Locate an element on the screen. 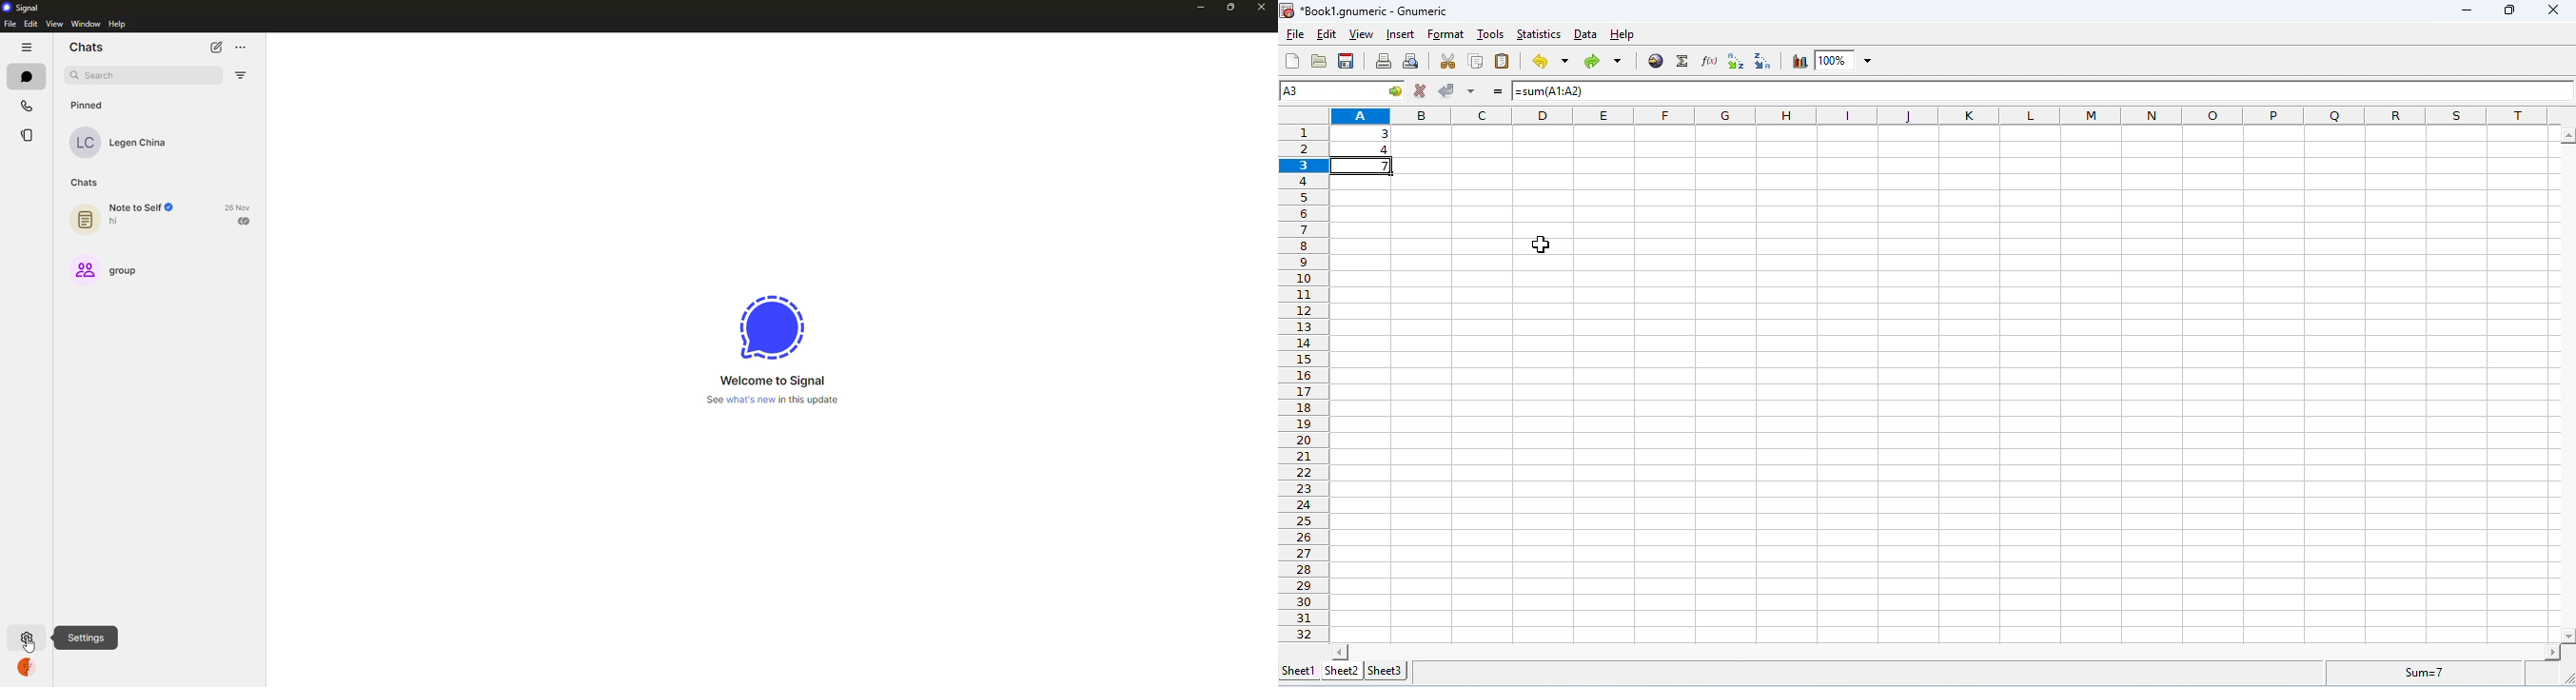 The image size is (2576, 700). cursor is located at coordinates (29, 643).